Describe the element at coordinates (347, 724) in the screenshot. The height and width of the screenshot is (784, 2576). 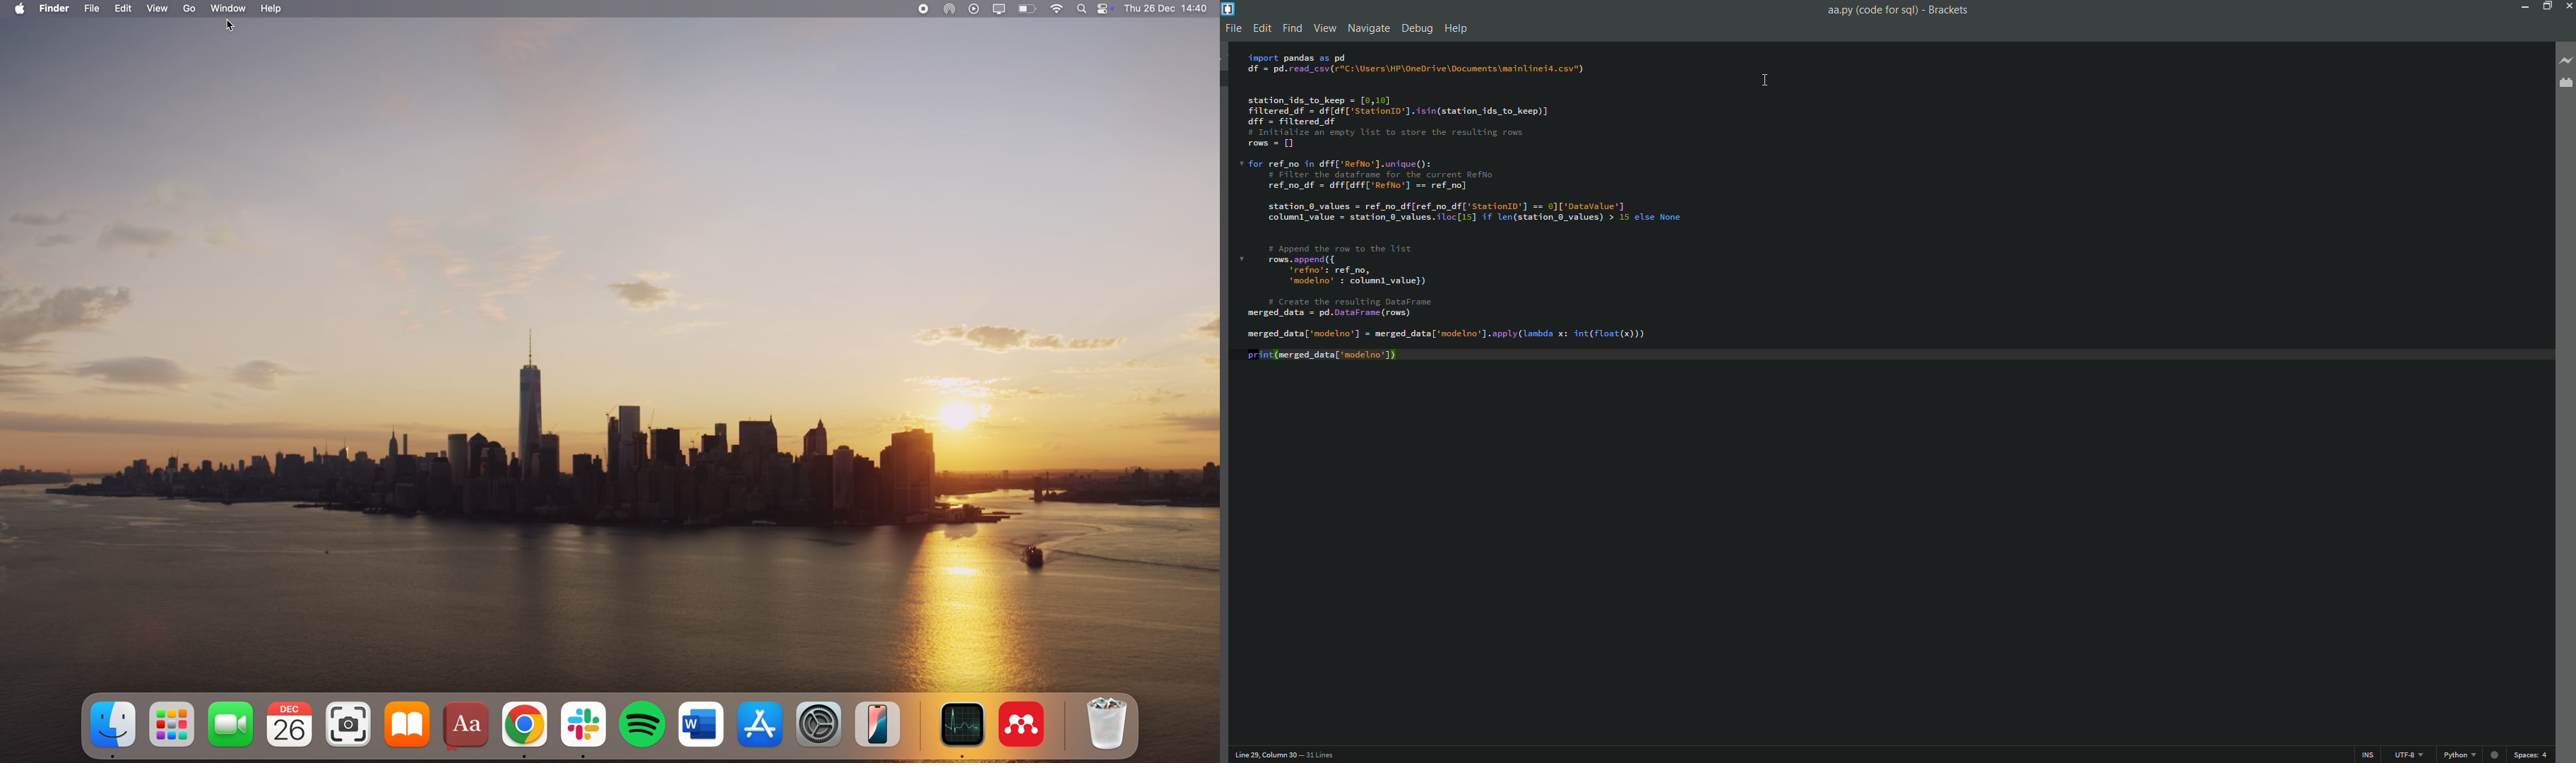
I see `screenshot` at that location.